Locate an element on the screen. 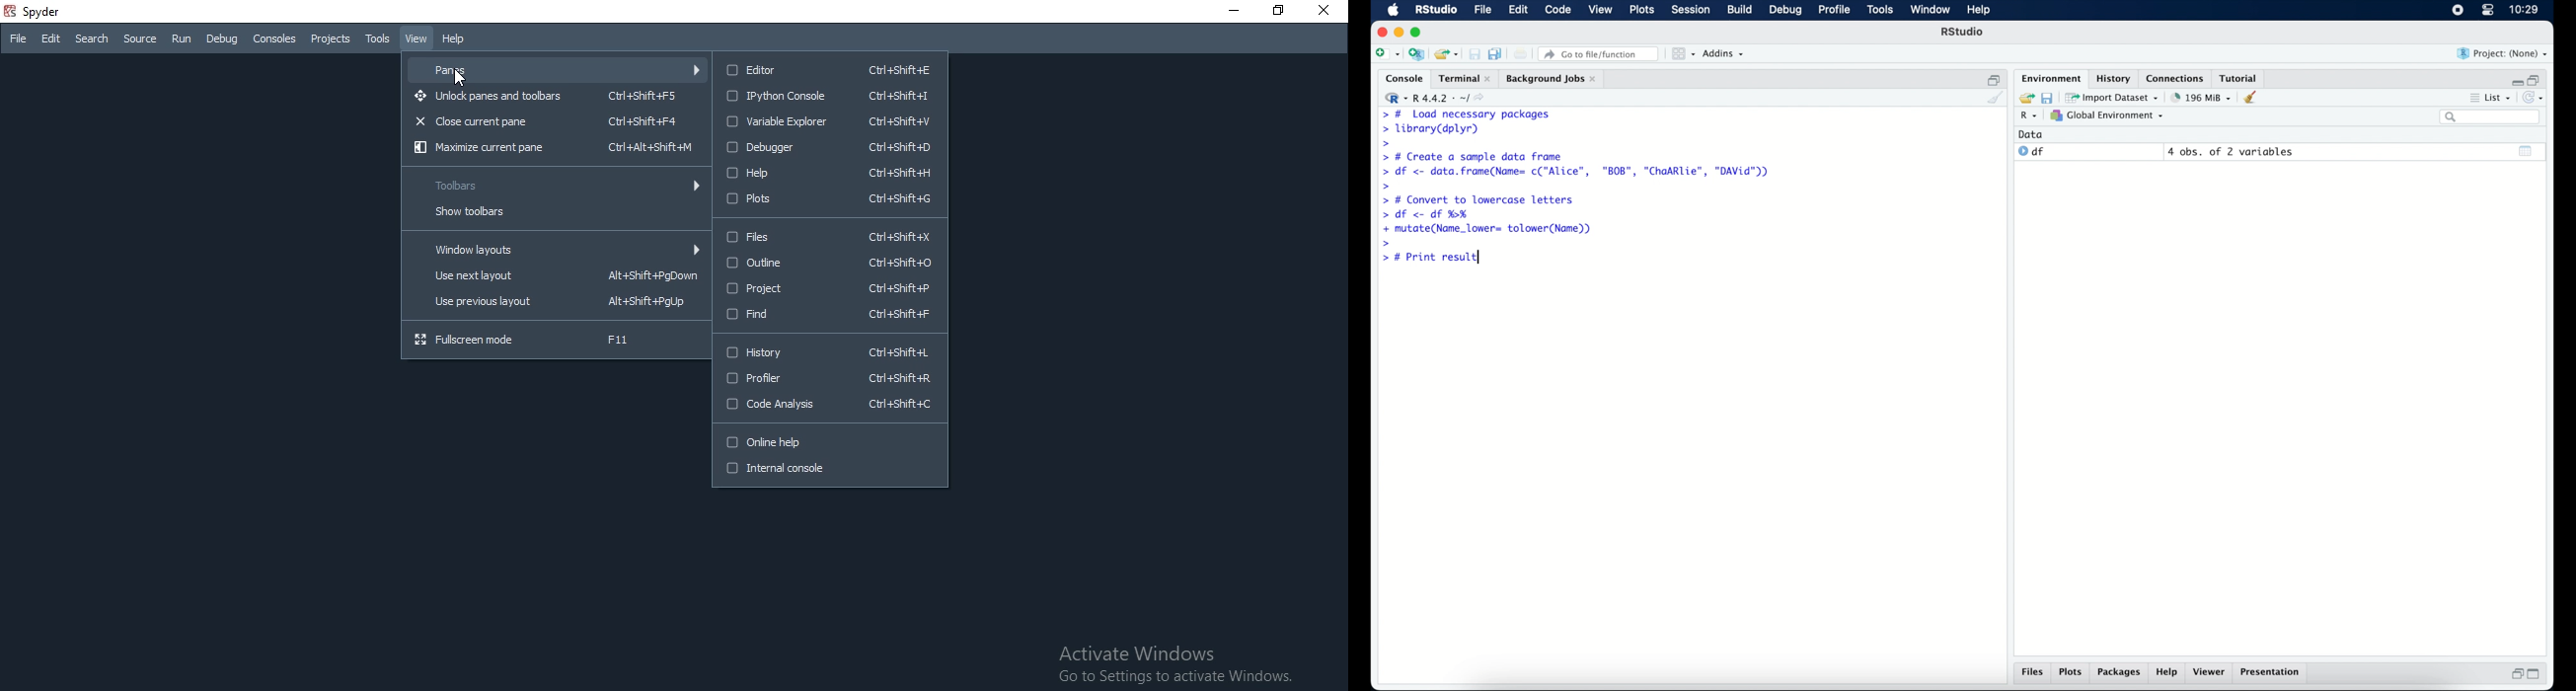 This screenshot has width=2576, height=700. Minimise is located at coordinates (1227, 12).